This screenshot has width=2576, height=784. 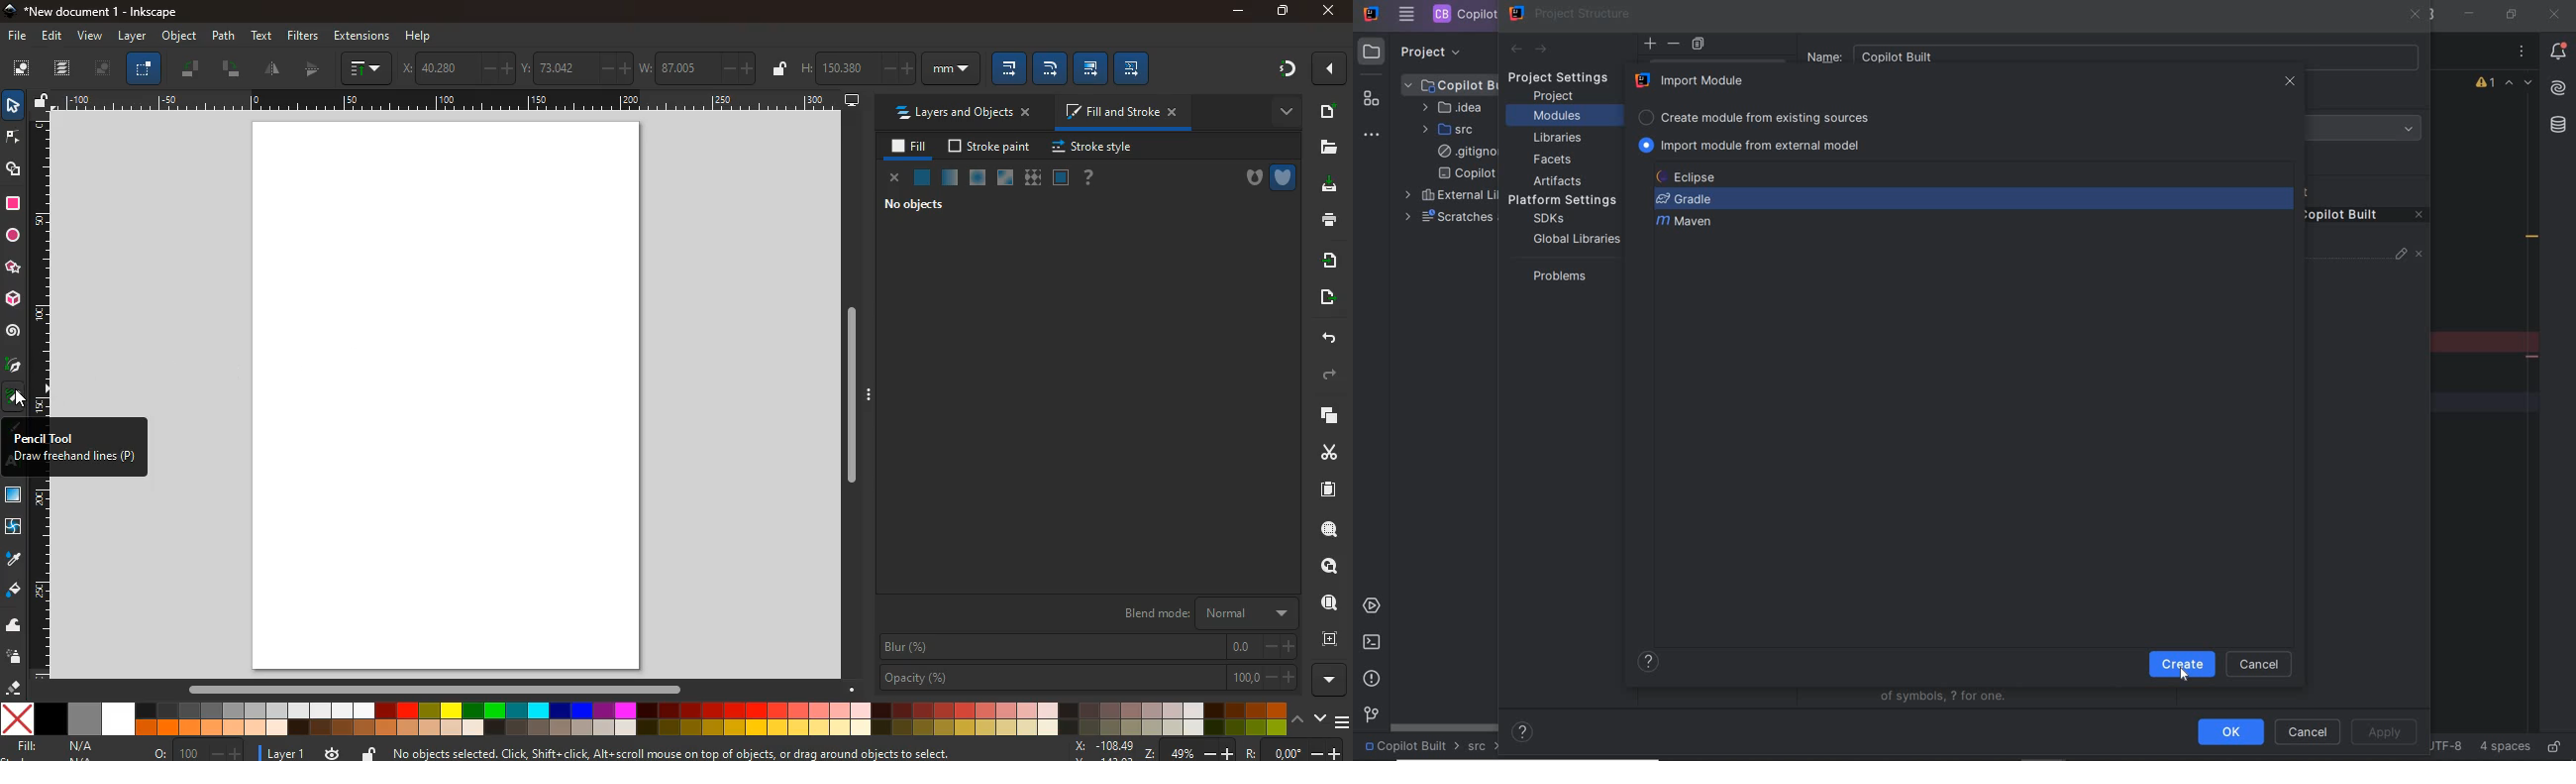 What do you see at coordinates (1330, 378) in the screenshot?
I see `forward` at bounding box center [1330, 378].